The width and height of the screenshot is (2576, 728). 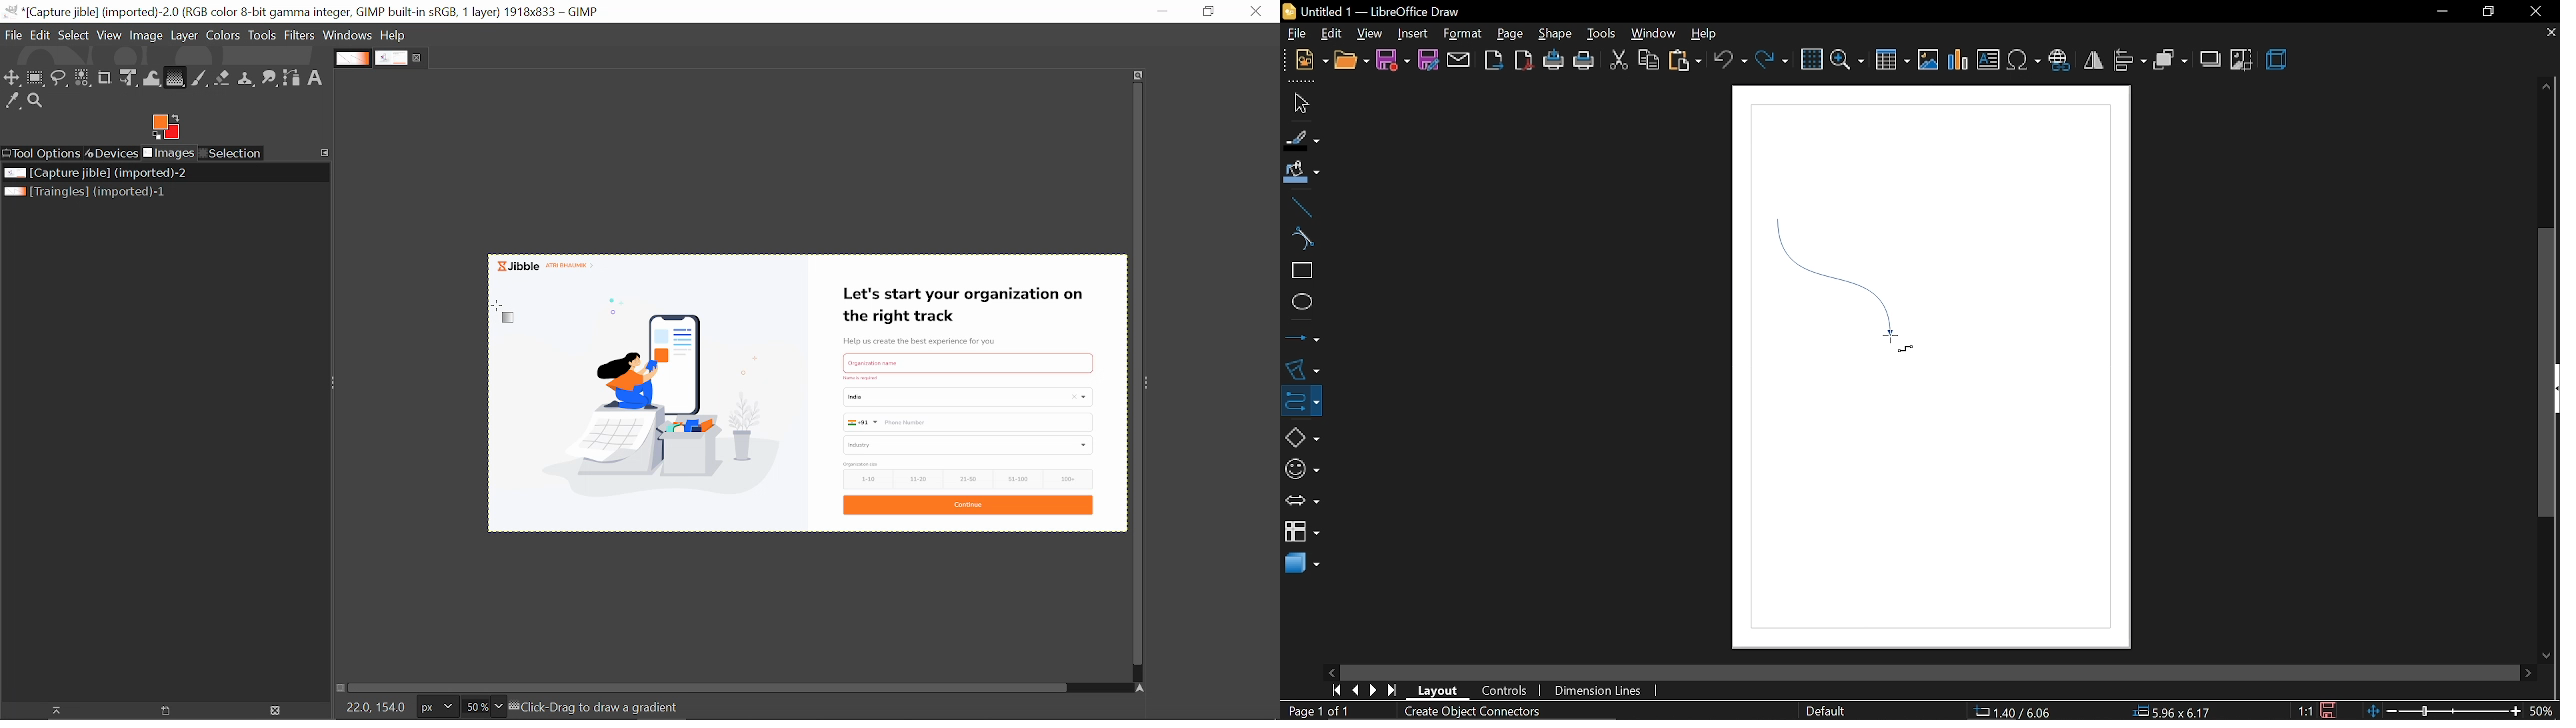 I want to click on edit, so click(x=1330, y=33).